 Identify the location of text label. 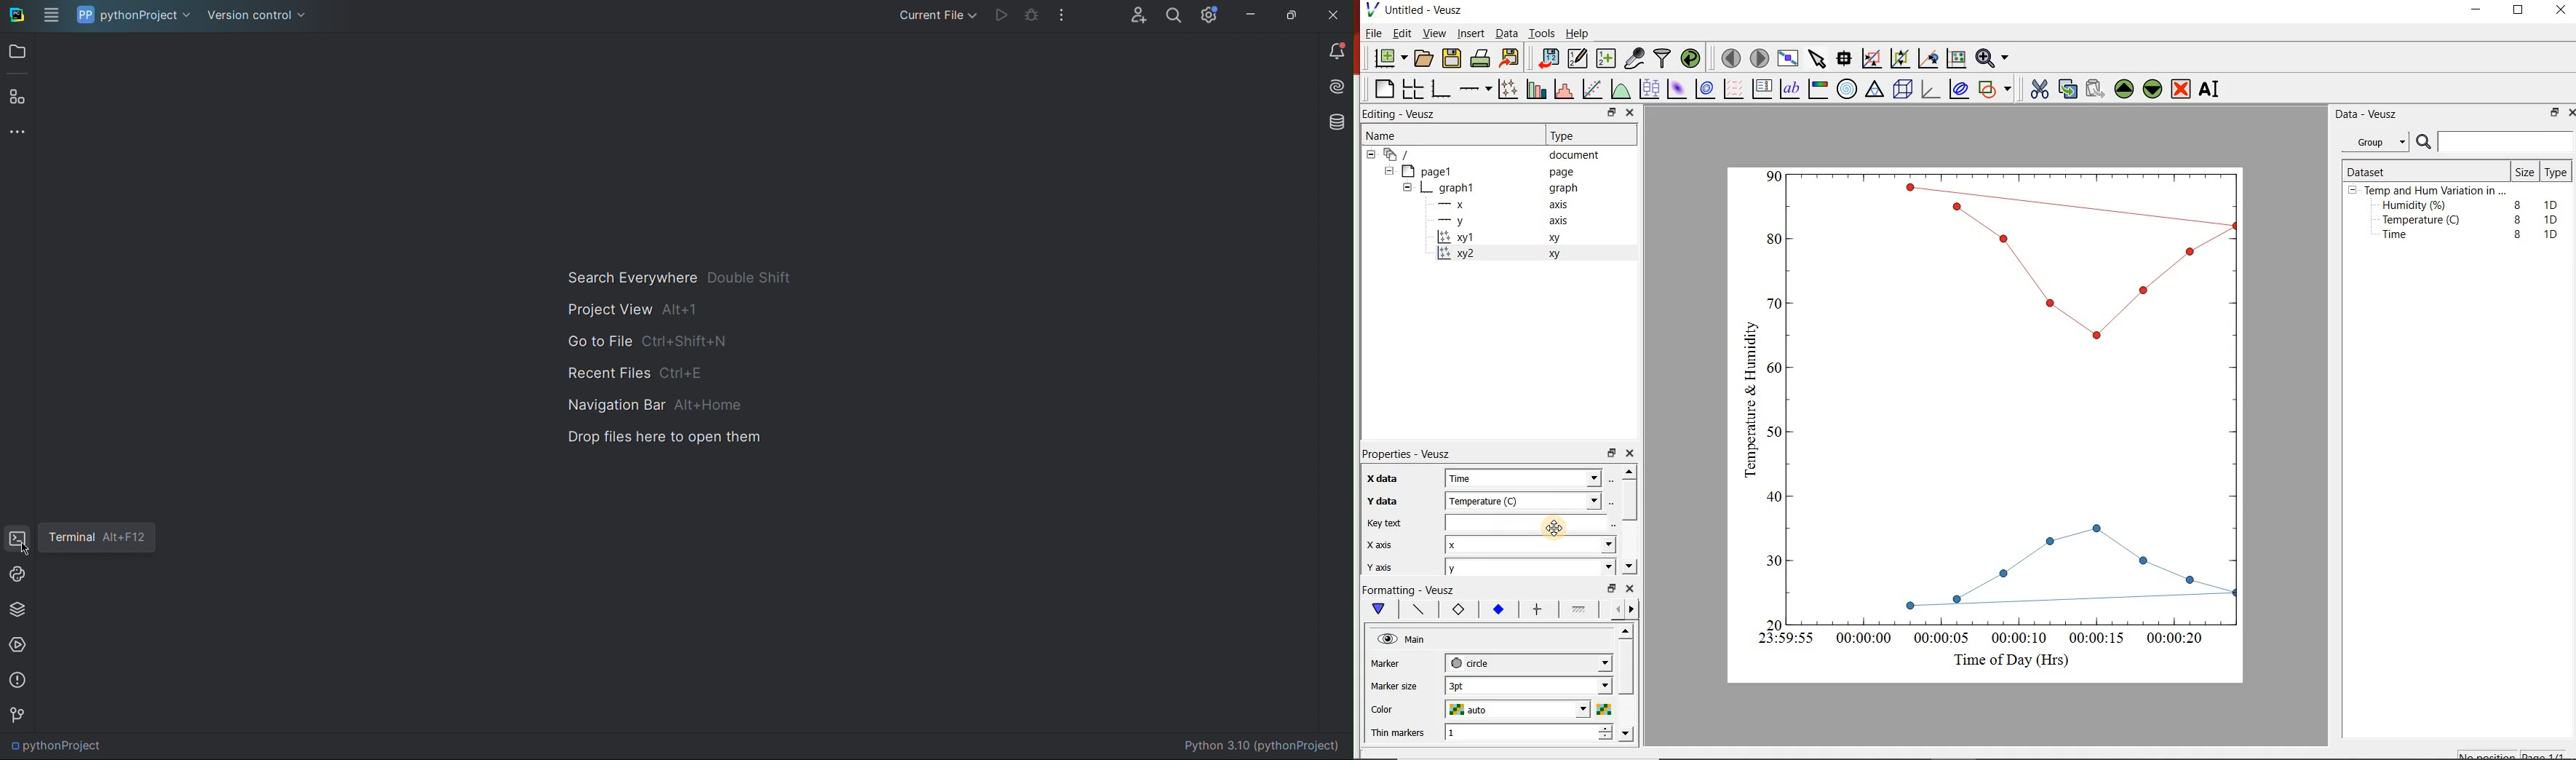
(1793, 88).